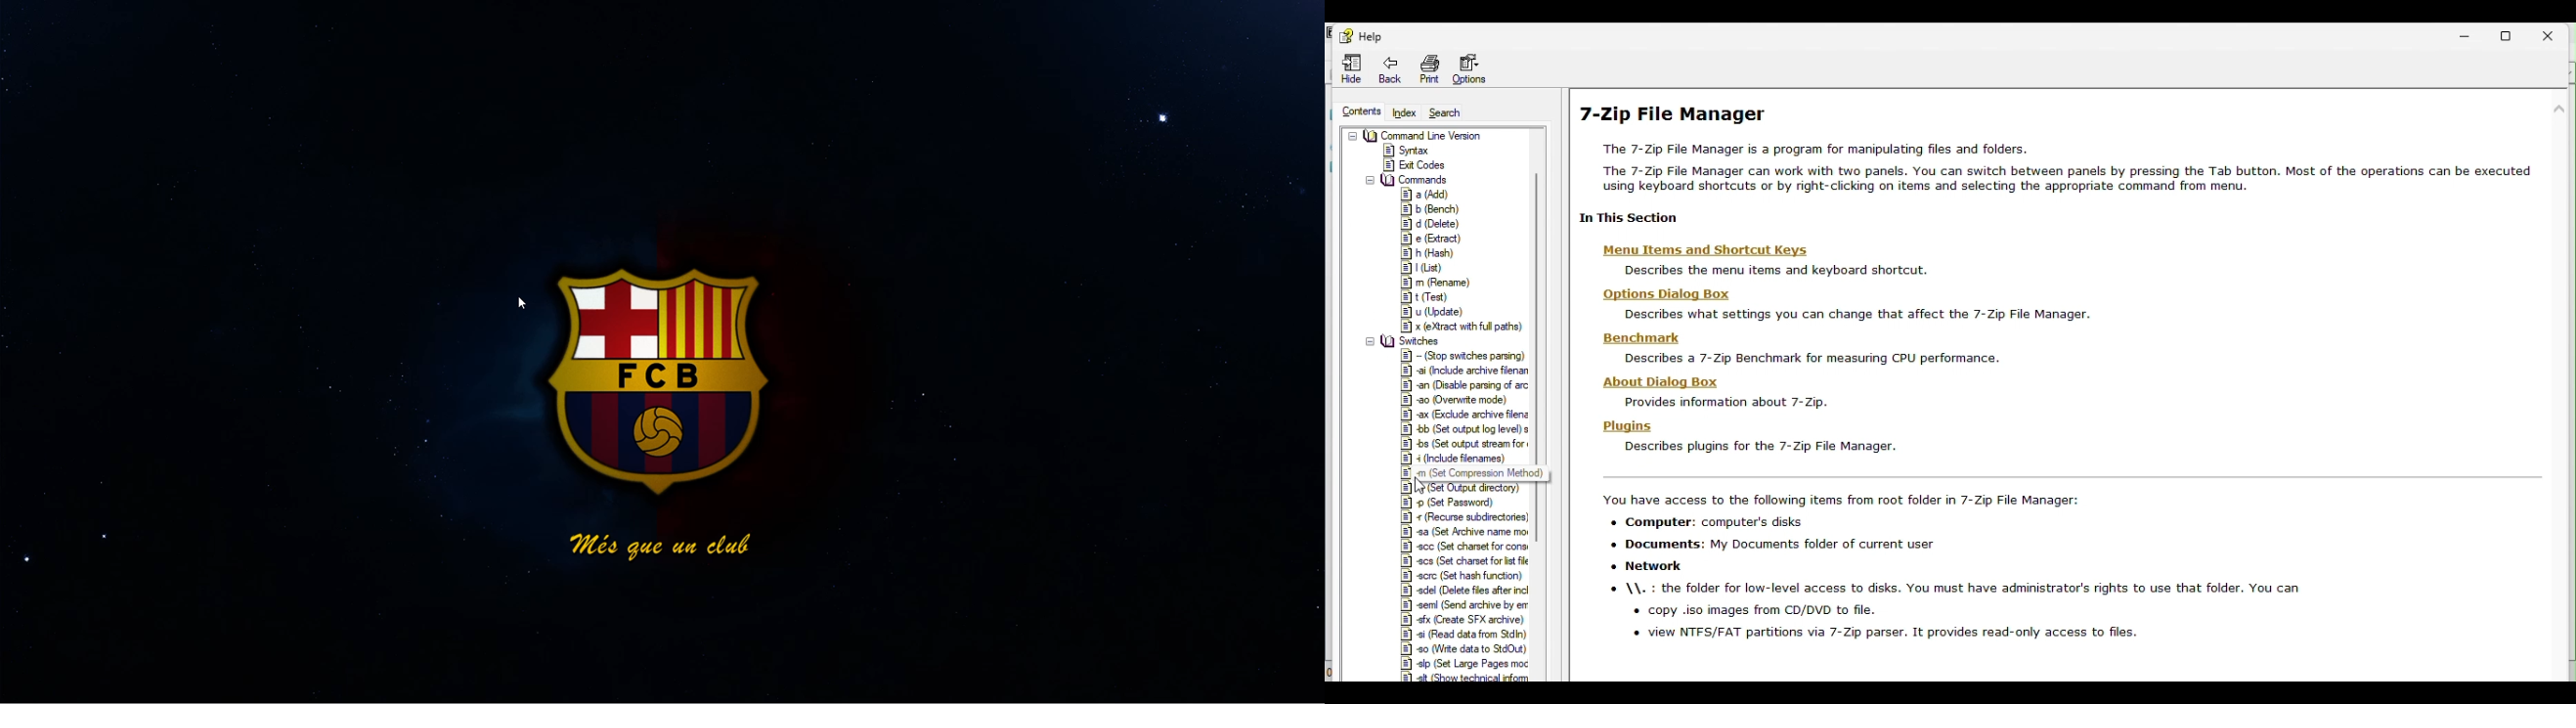 The image size is (2576, 728). What do you see at coordinates (1812, 358) in the screenshot?
I see `description text` at bounding box center [1812, 358].